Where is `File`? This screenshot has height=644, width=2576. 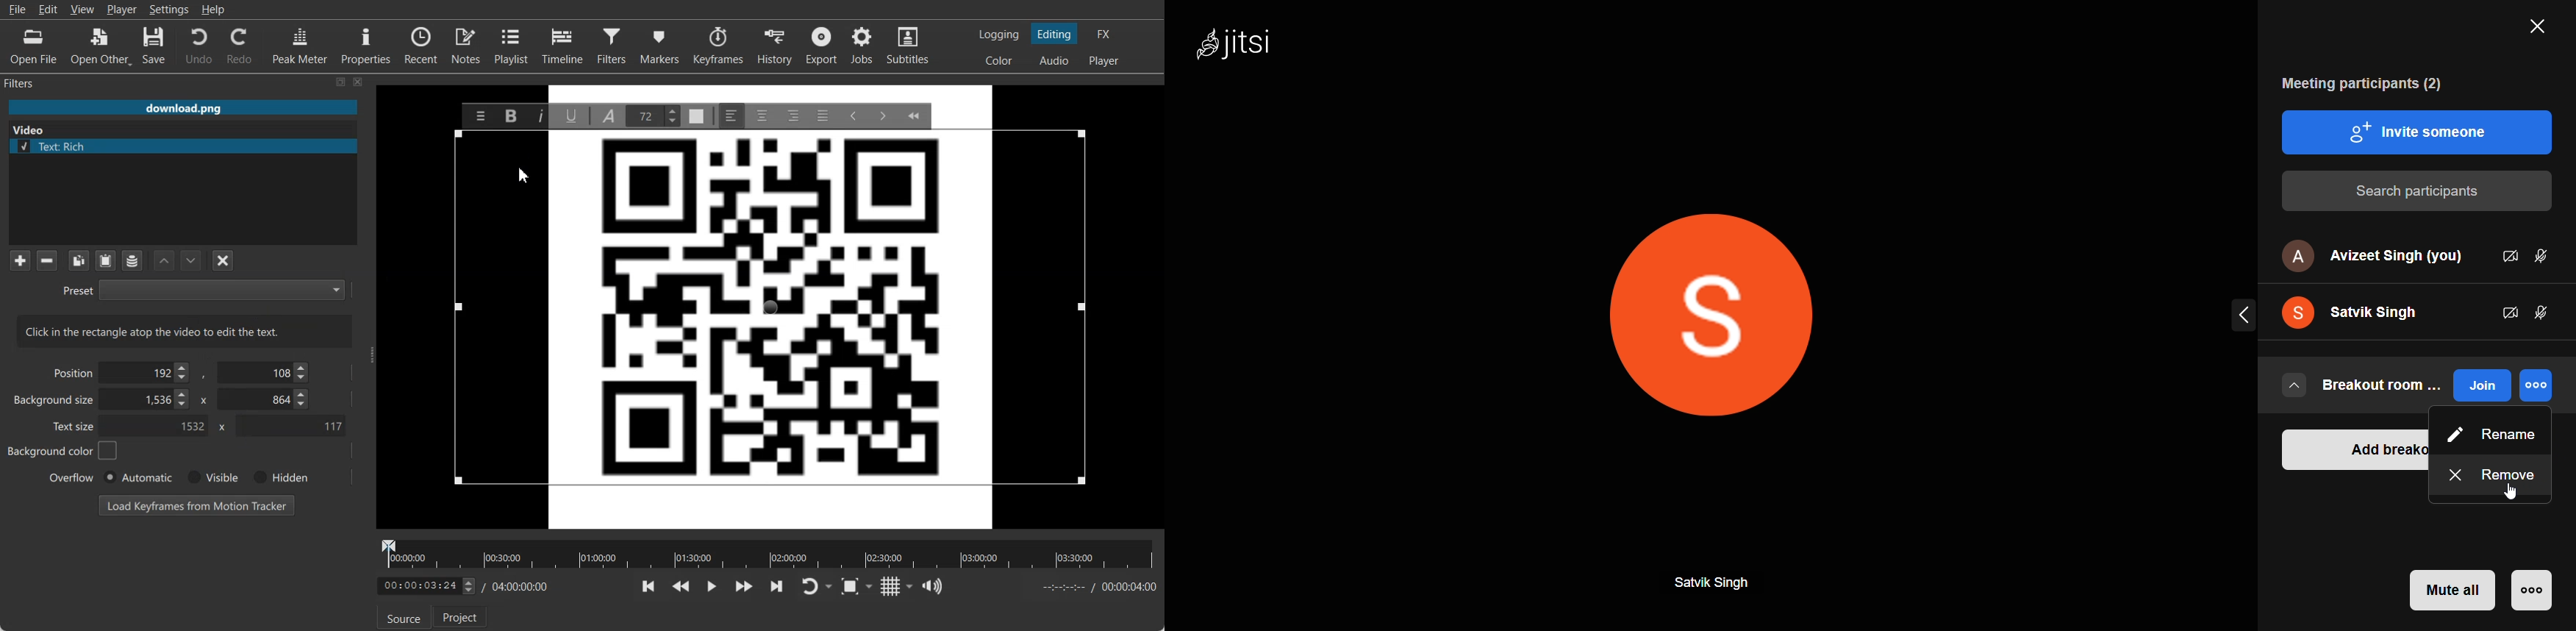 File is located at coordinates (183, 109).